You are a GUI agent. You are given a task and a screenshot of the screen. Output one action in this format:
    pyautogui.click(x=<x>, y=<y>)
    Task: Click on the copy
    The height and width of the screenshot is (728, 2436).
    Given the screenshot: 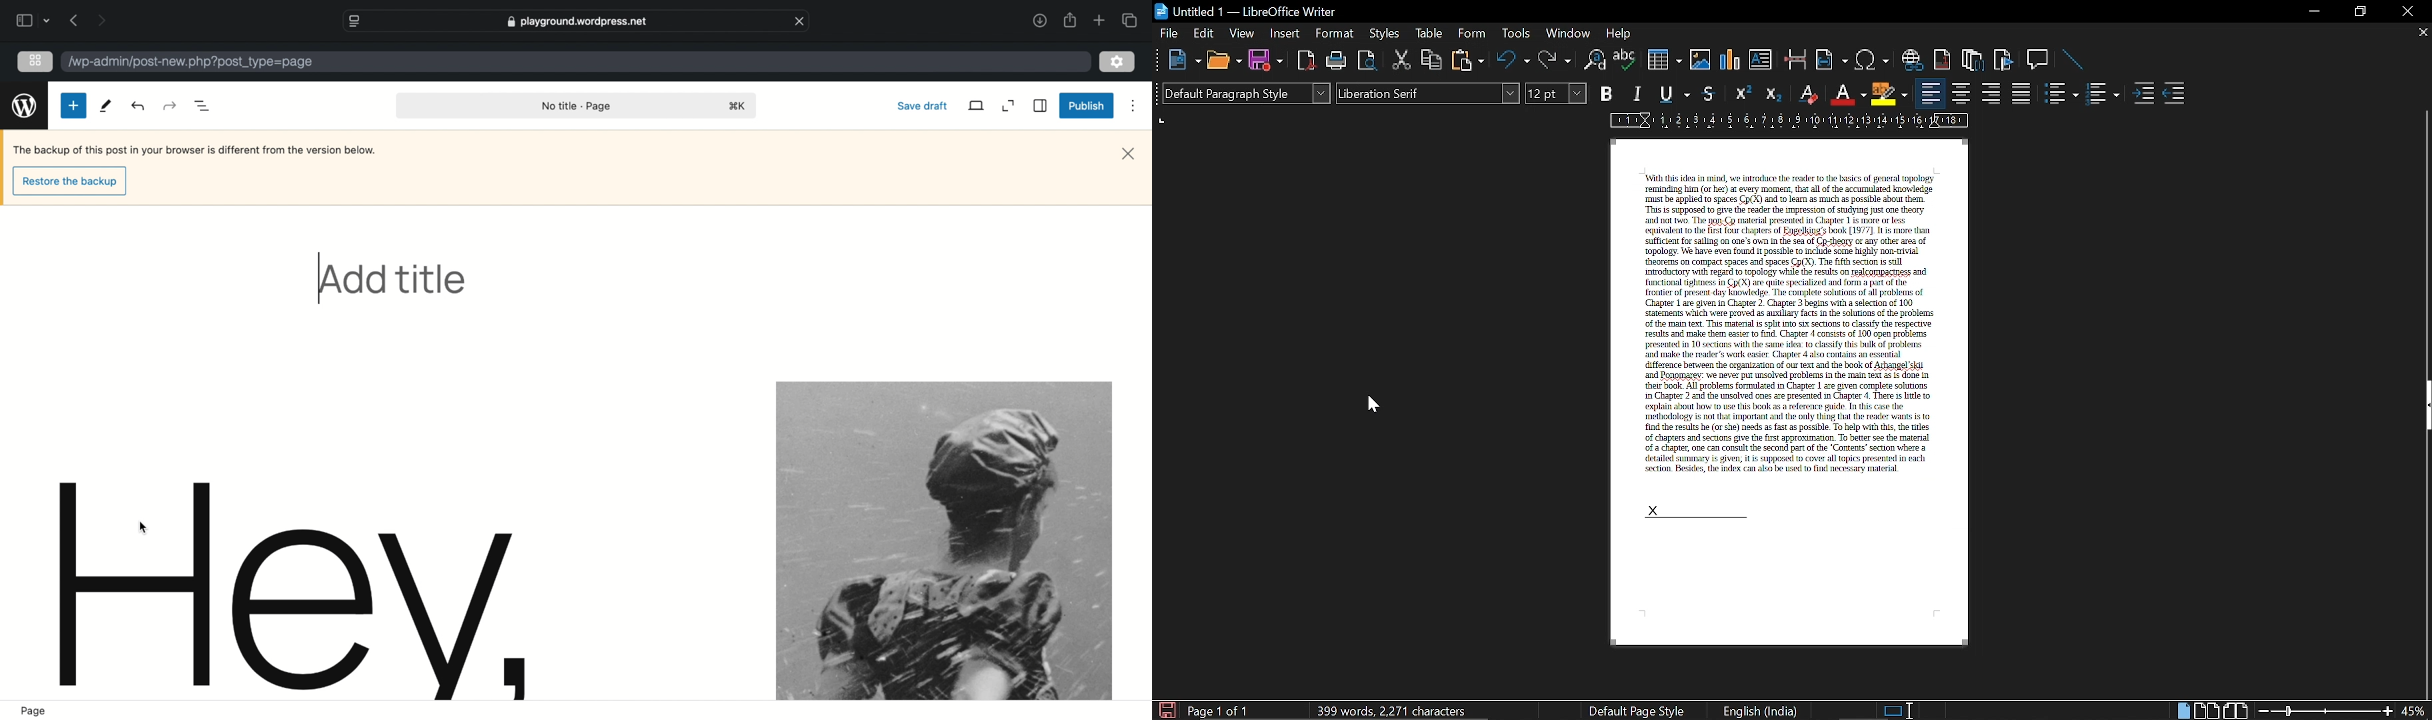 What is the action you would take?
    pyautogui.click(x=1432, y=60)
    